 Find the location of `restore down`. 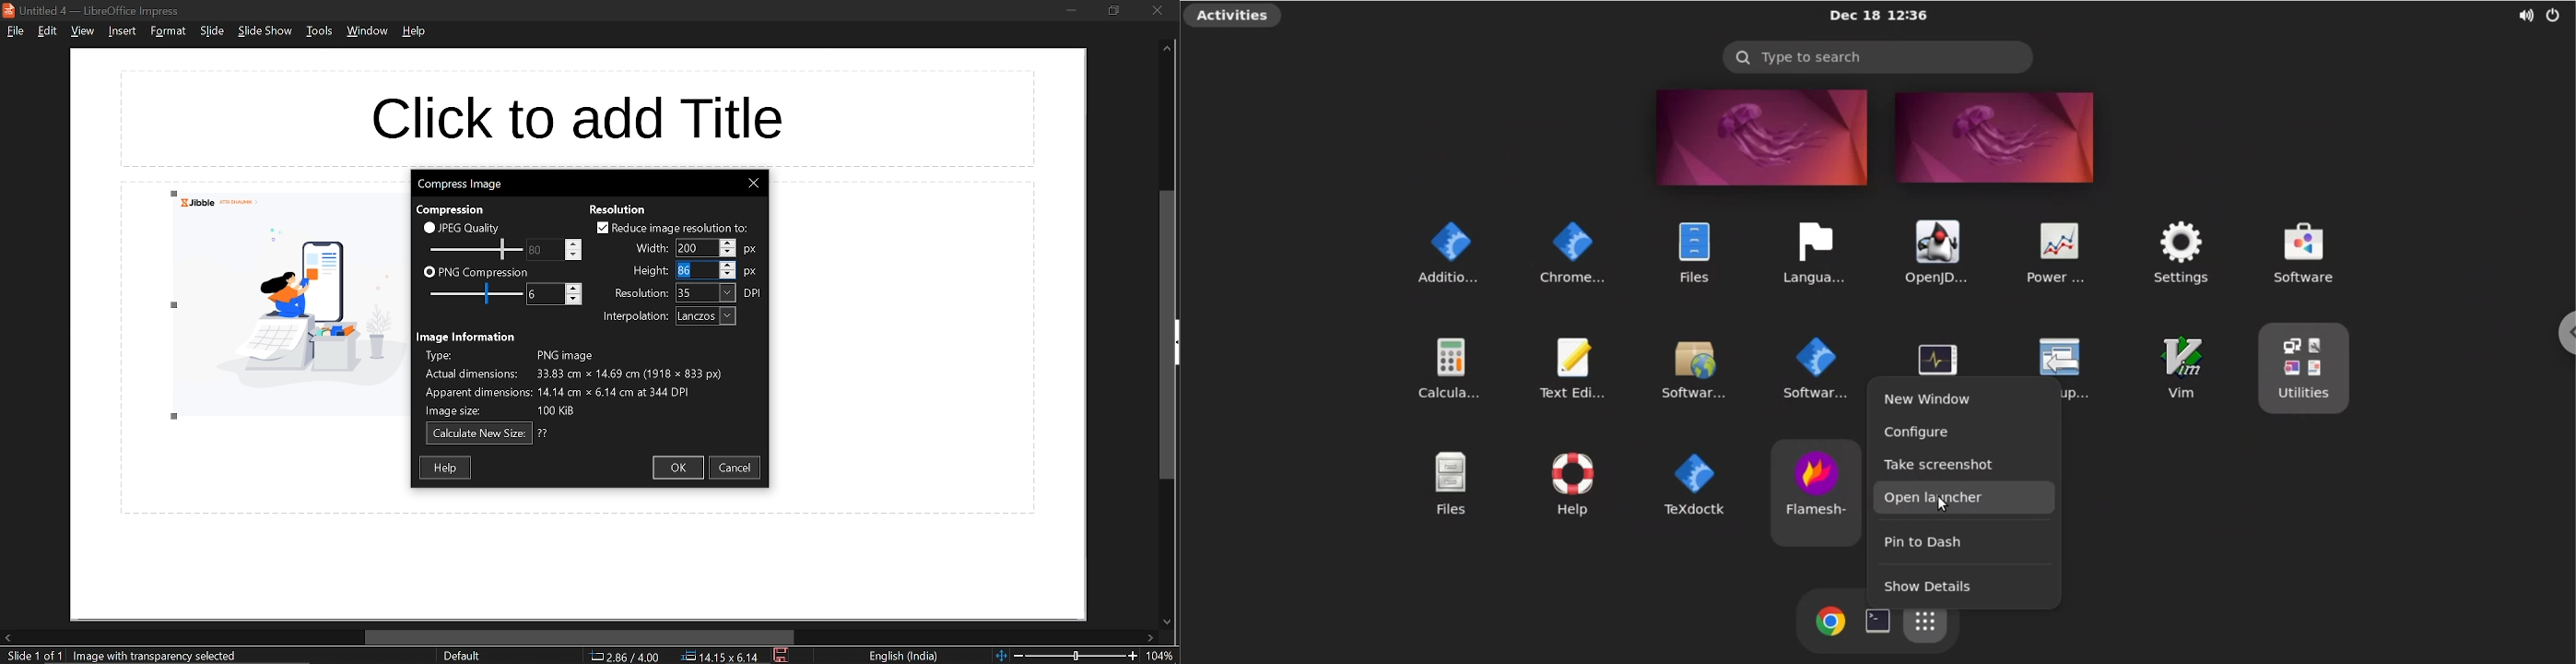

restore down is located at coordinates (1112, 10).